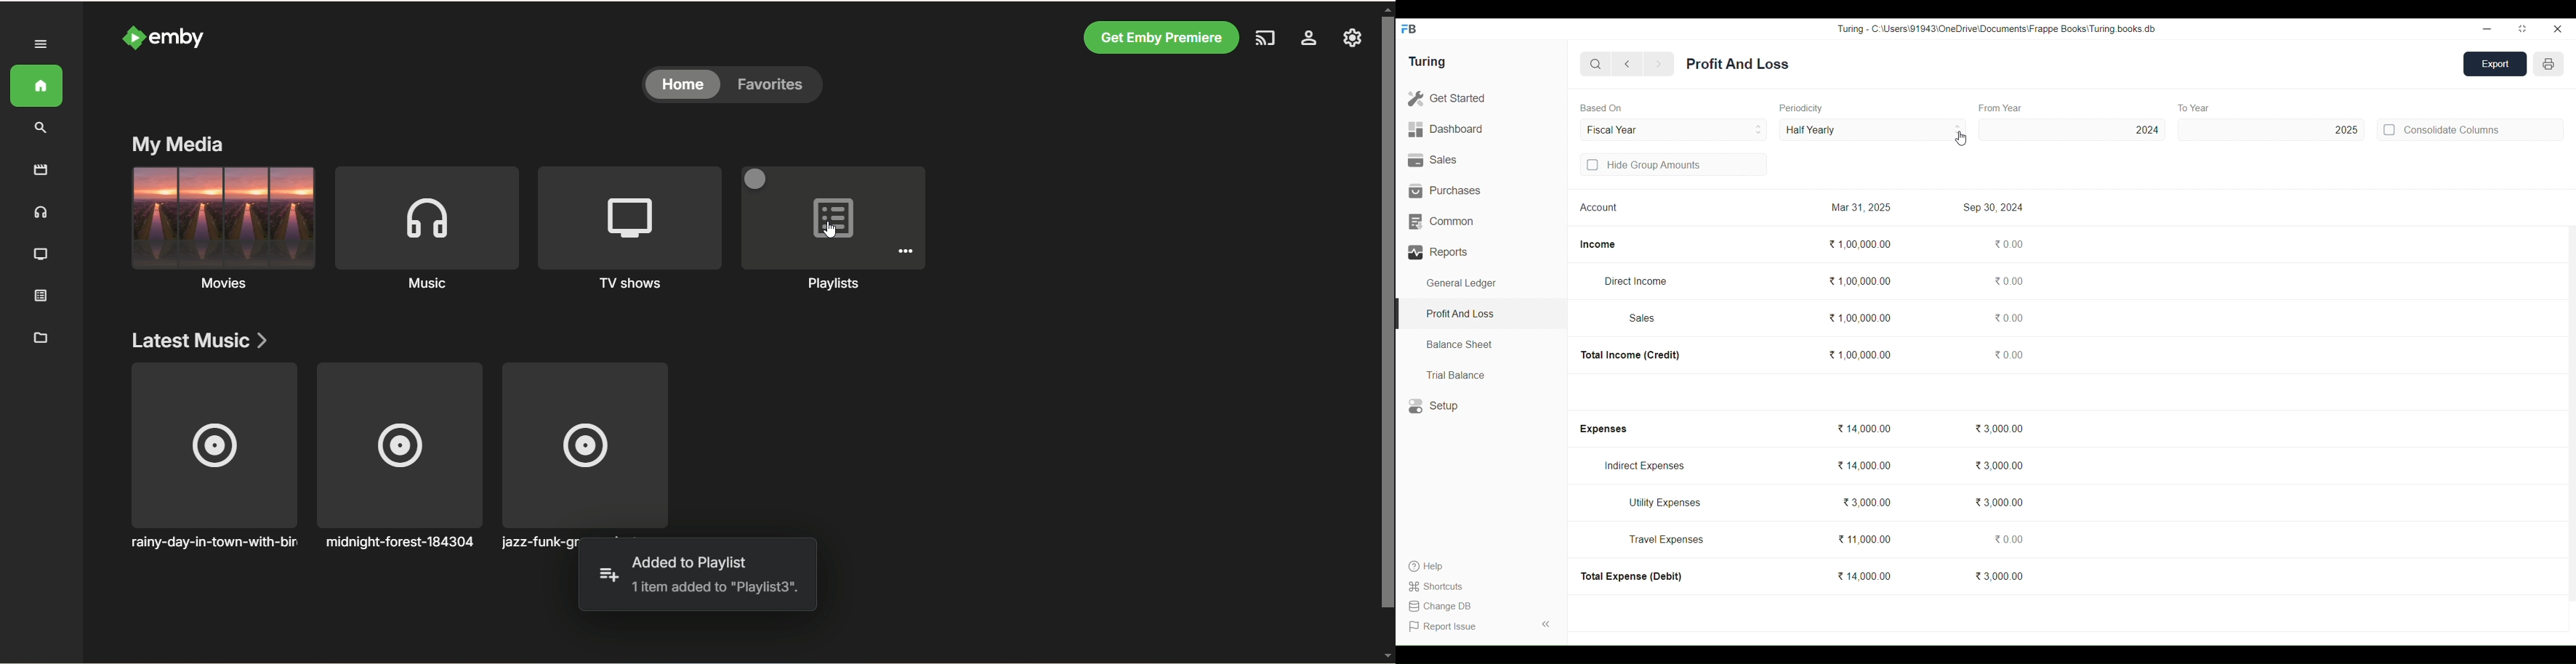 The image size is (2576, 672). Describe the element at coordinates (1482, 406) in the screenshot. I see `Setup` at that location.